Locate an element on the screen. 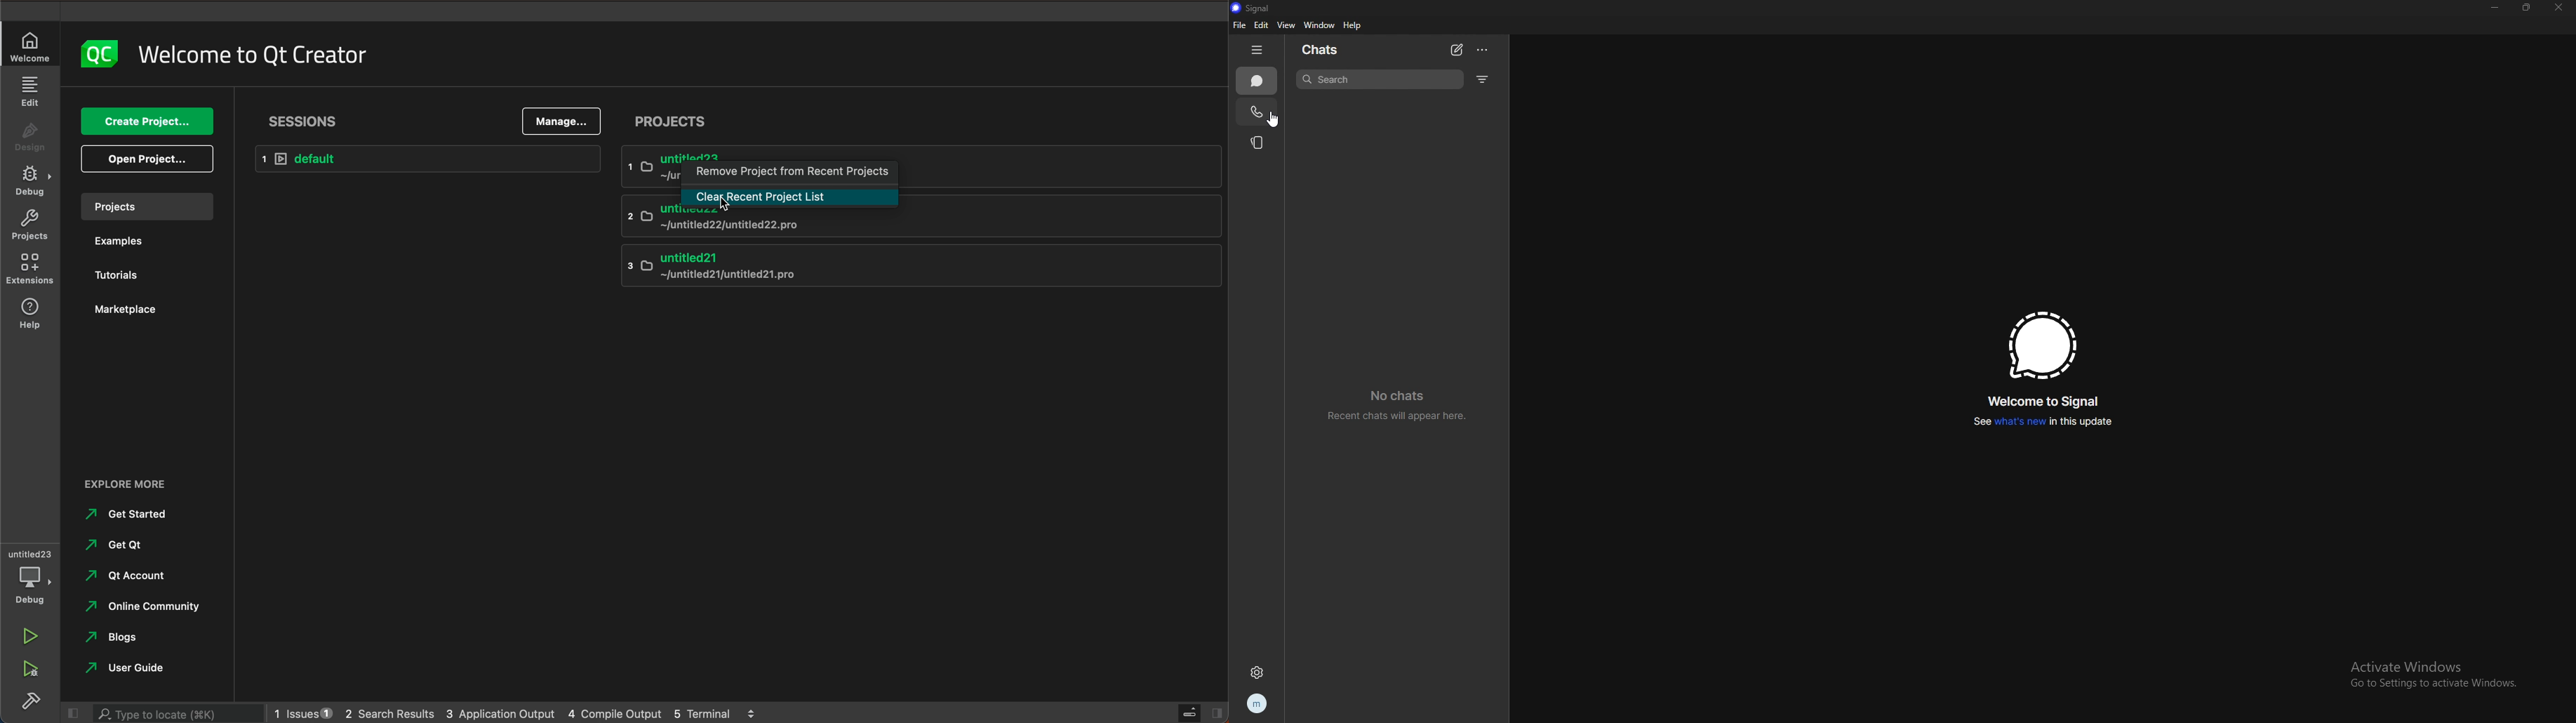  no chats recent chats will appear here is located at coordinates (1398, 406).